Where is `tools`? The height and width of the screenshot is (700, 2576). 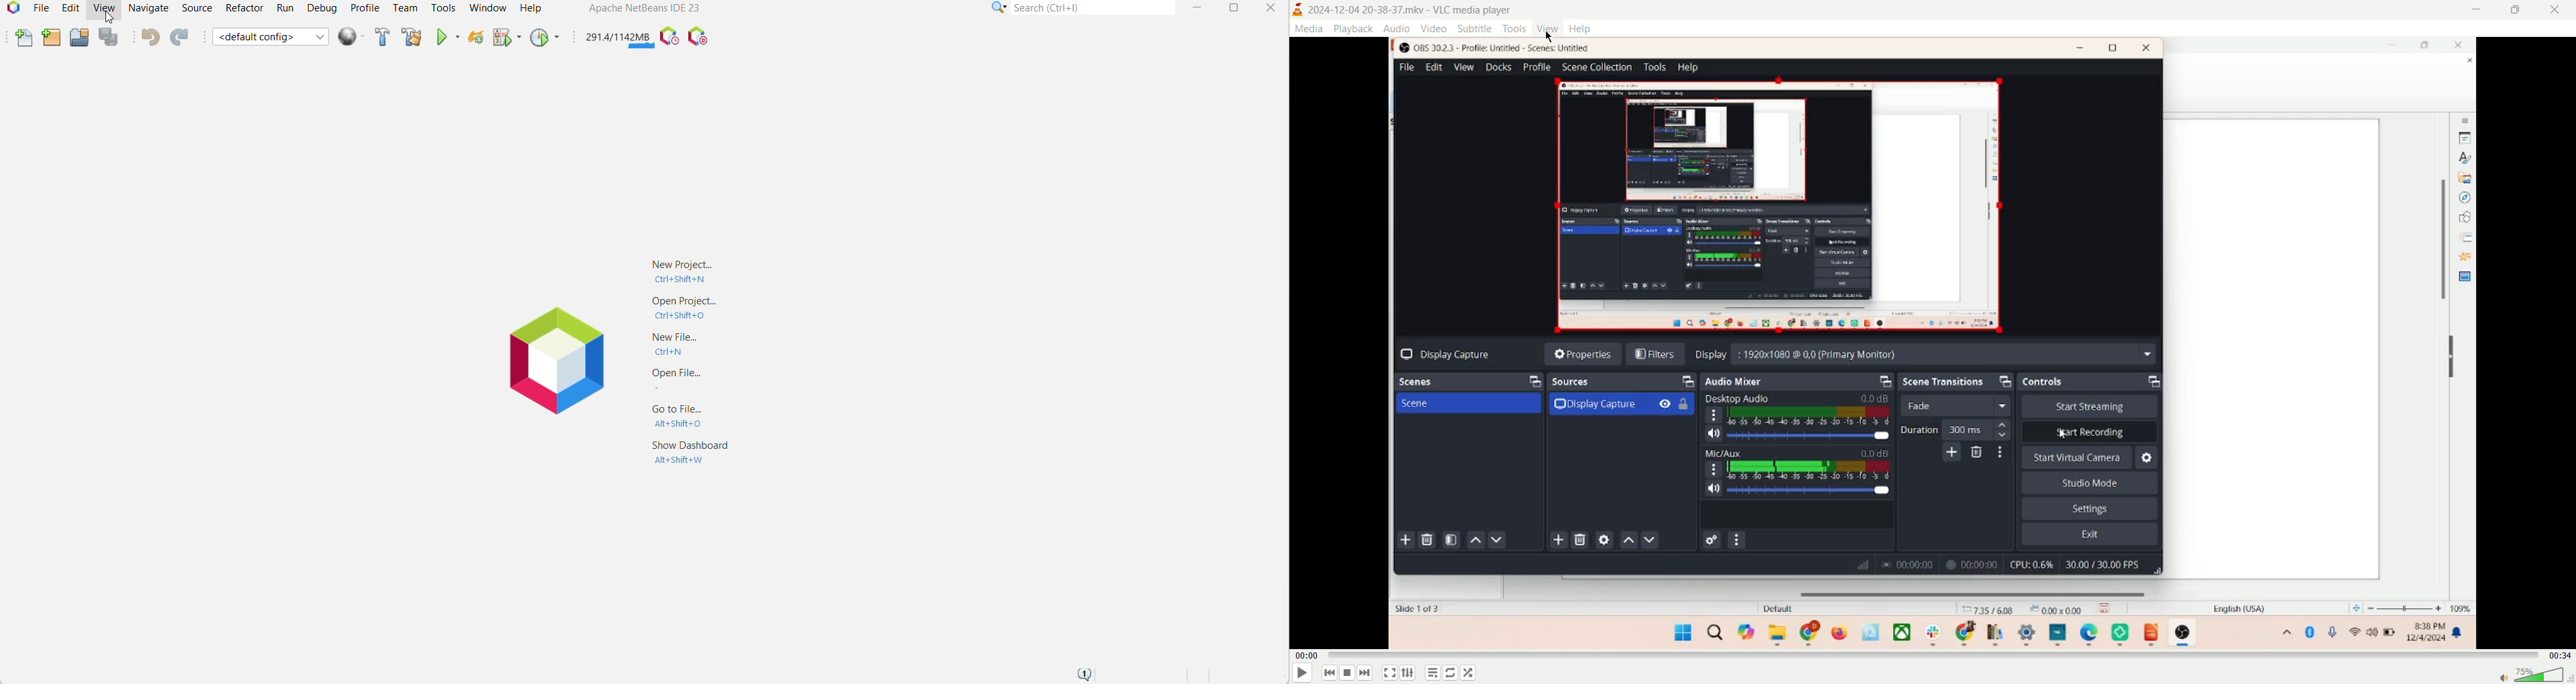 tools is located at coordinates (1514, 28).